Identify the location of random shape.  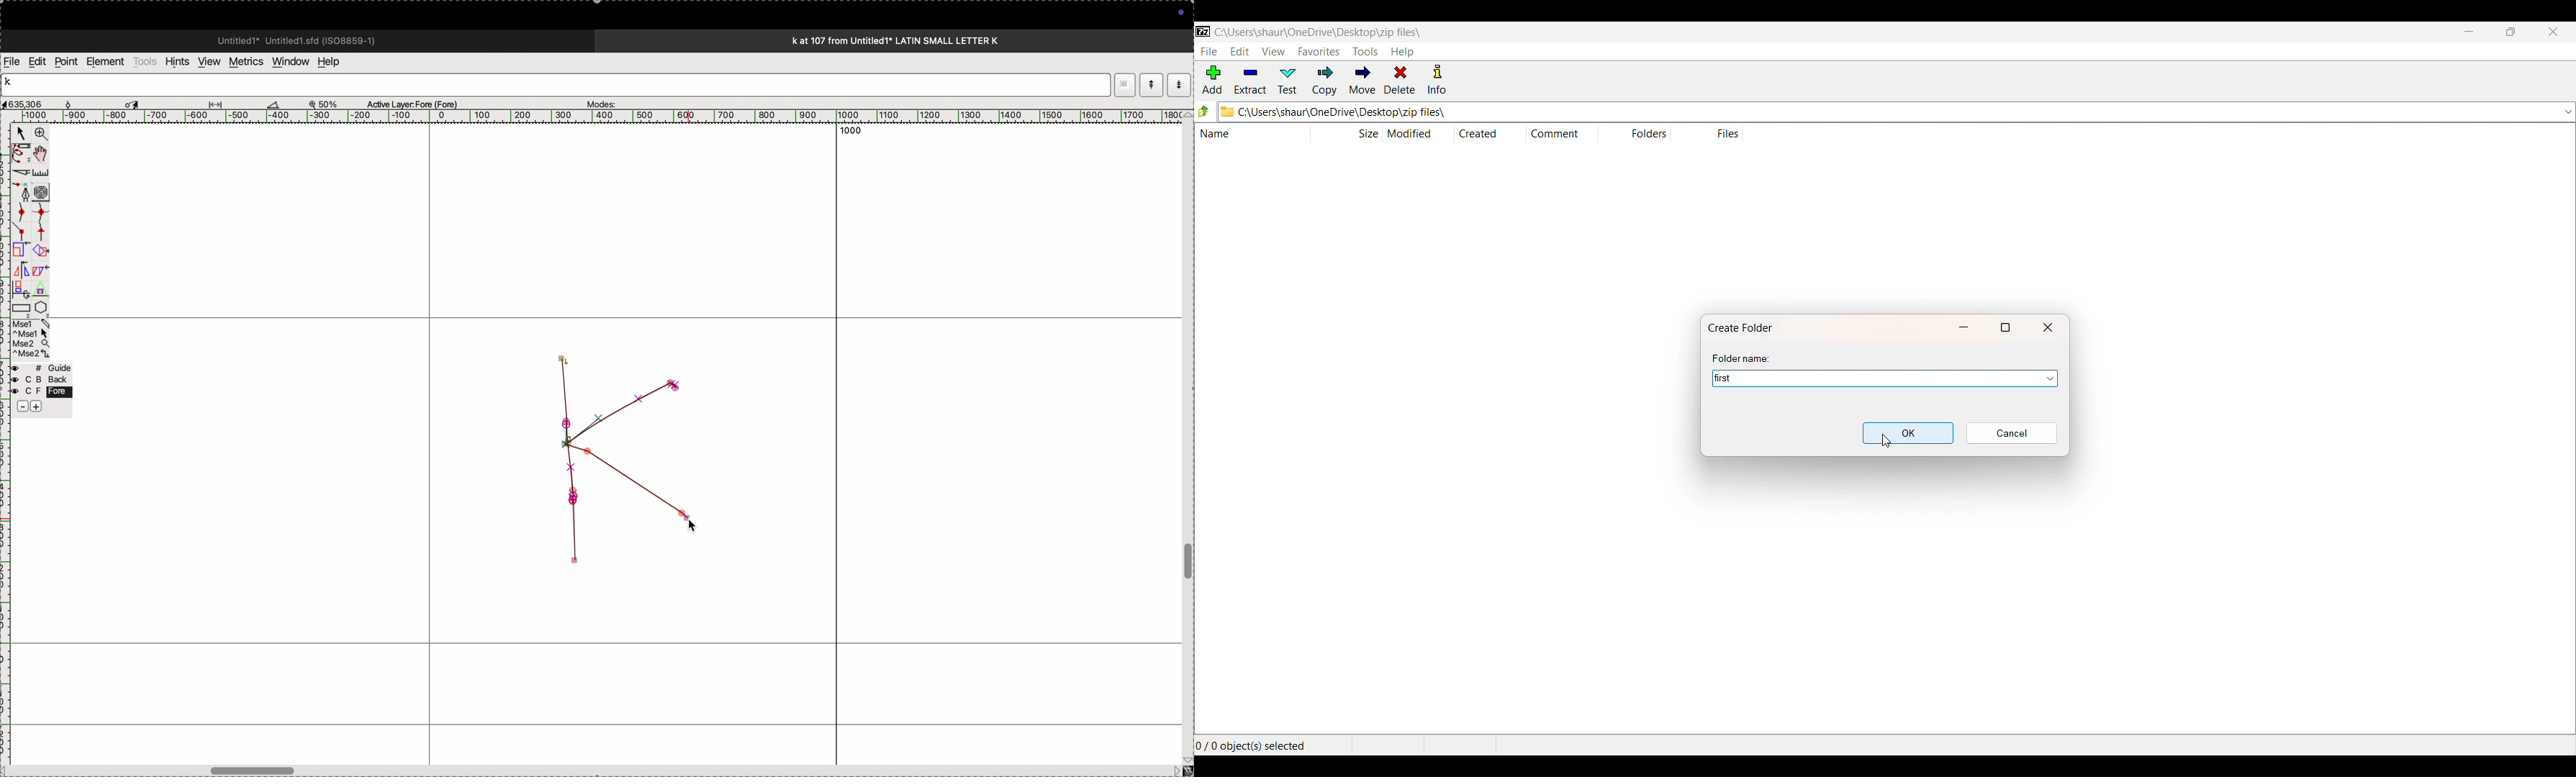
(609, 458).